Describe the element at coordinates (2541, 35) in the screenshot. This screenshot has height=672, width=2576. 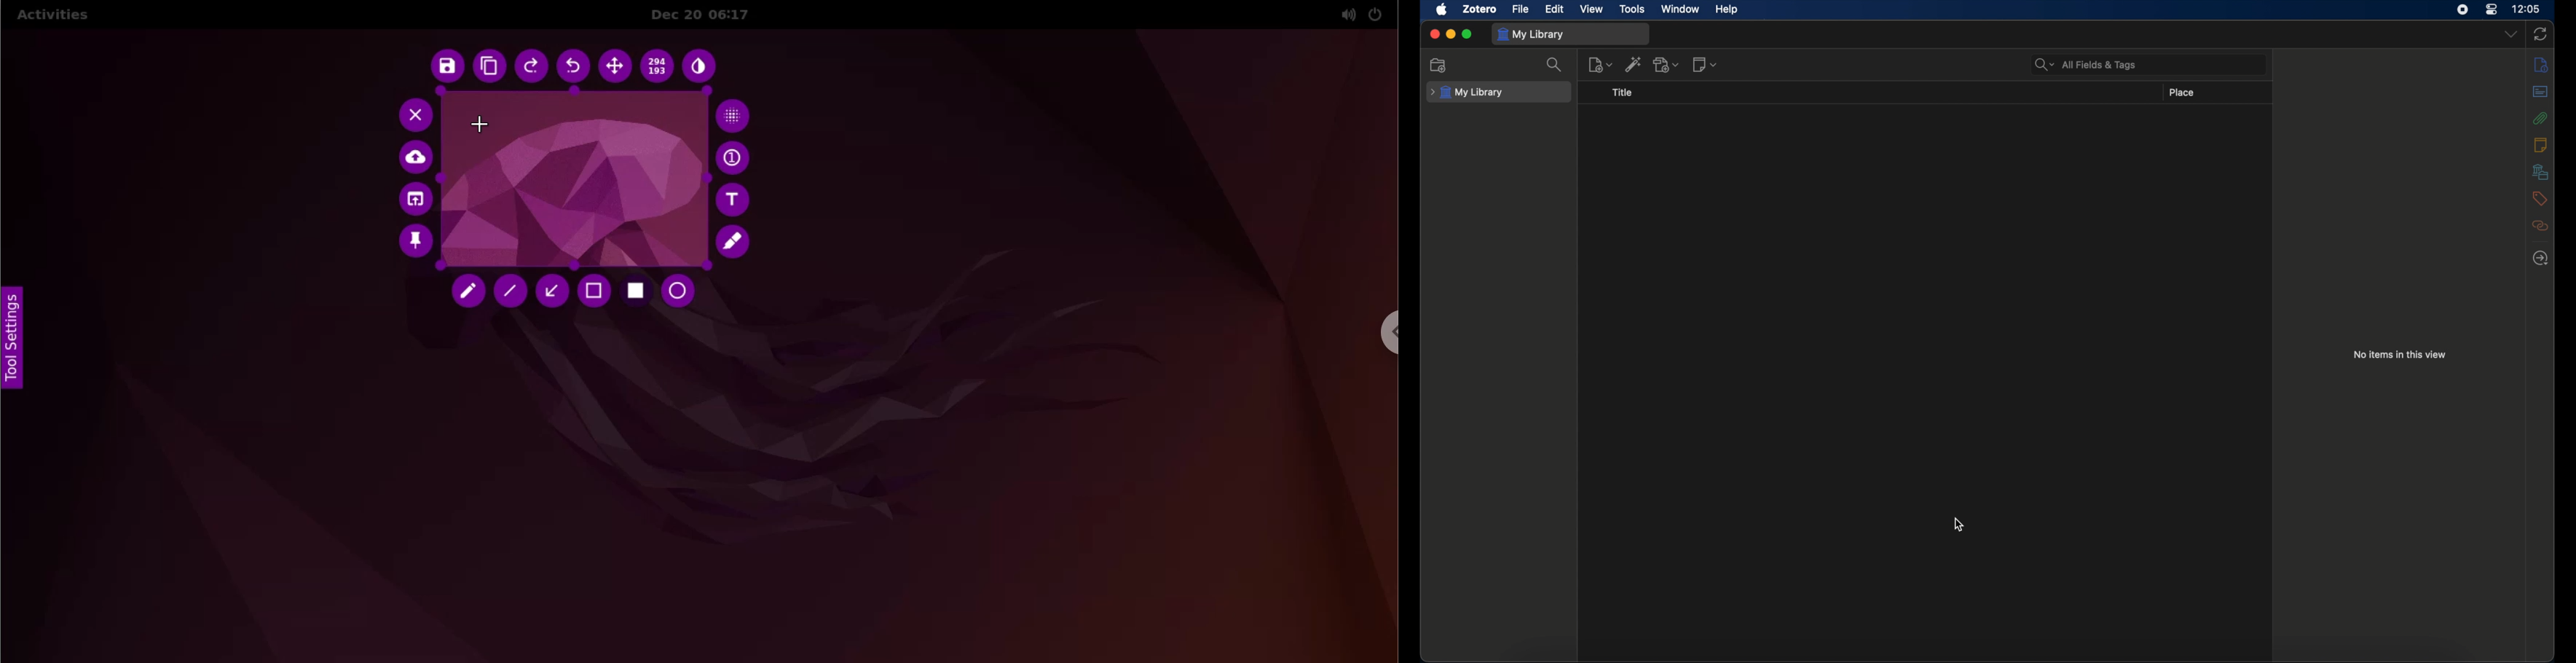
I see `sync` at that location.